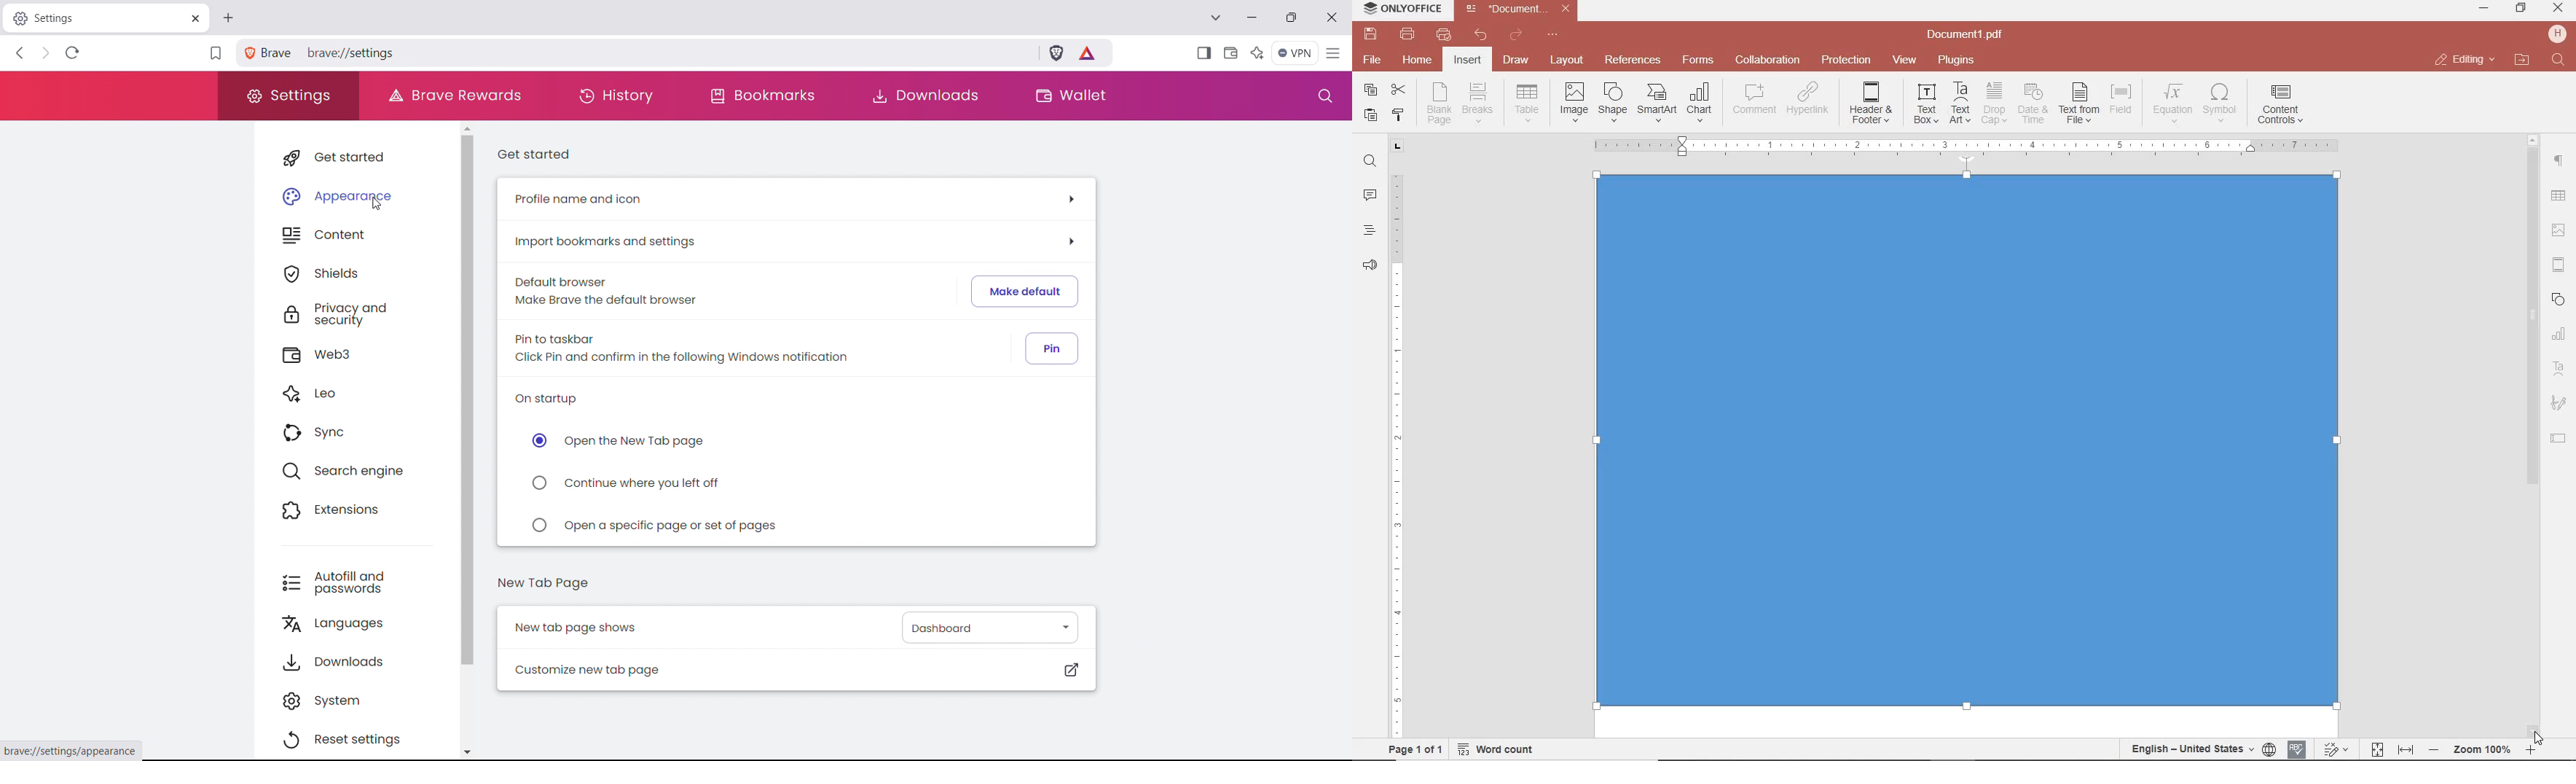 The width and height of the screenshot is (2576, 784). Describe the element at coordinates (1399, 9) in the screenshot. I see `system name` at that location.